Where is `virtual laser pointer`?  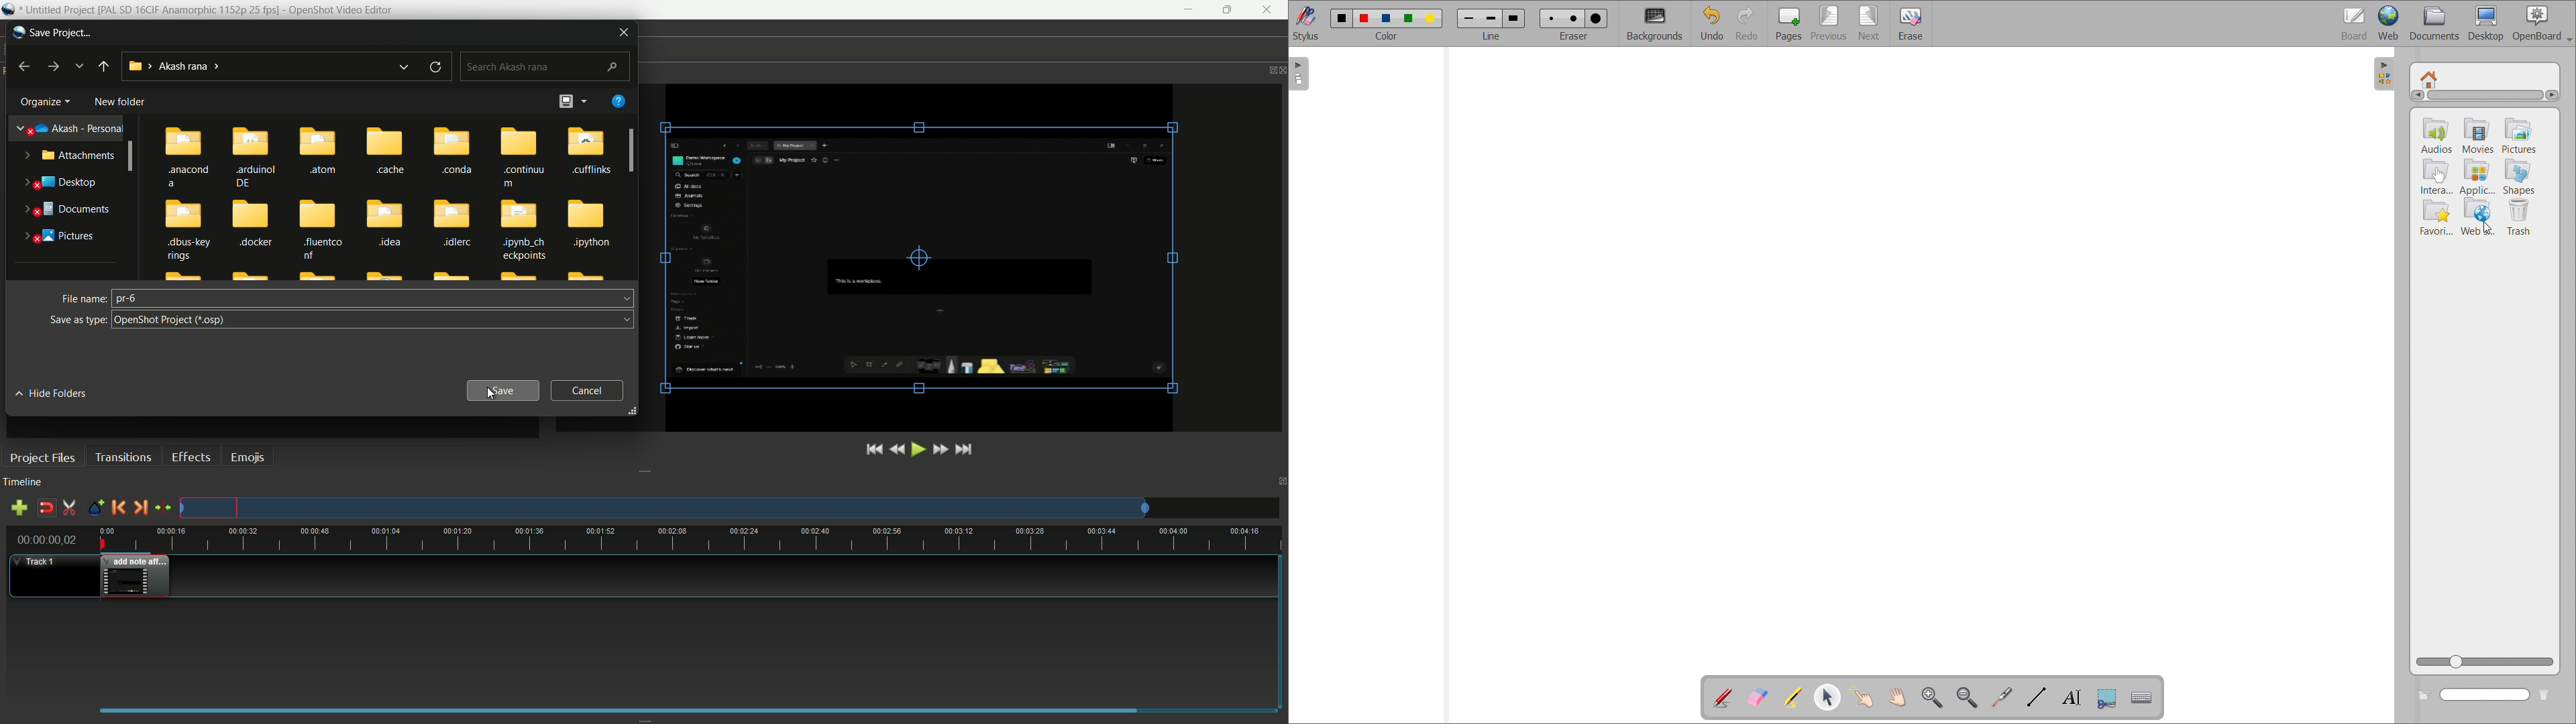
virtual laser pointer is located at coordinates (2002, 697).